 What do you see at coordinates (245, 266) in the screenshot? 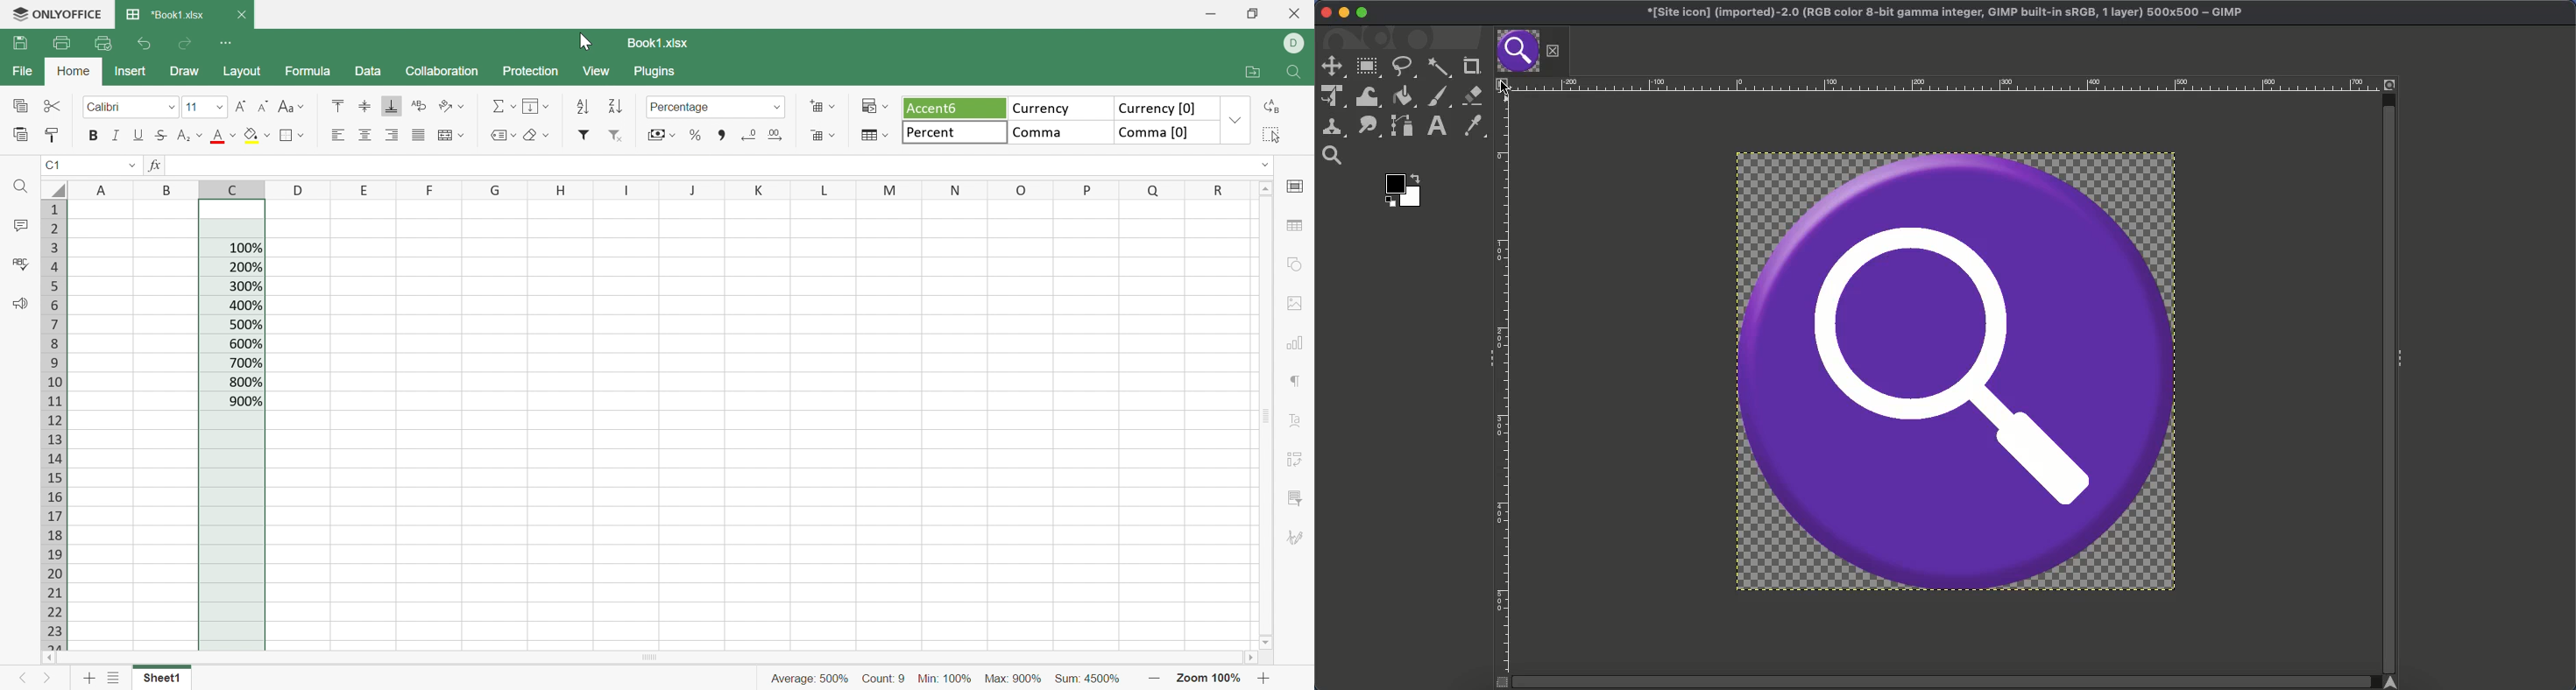
I see `200%` at bounding box center [245, 266].